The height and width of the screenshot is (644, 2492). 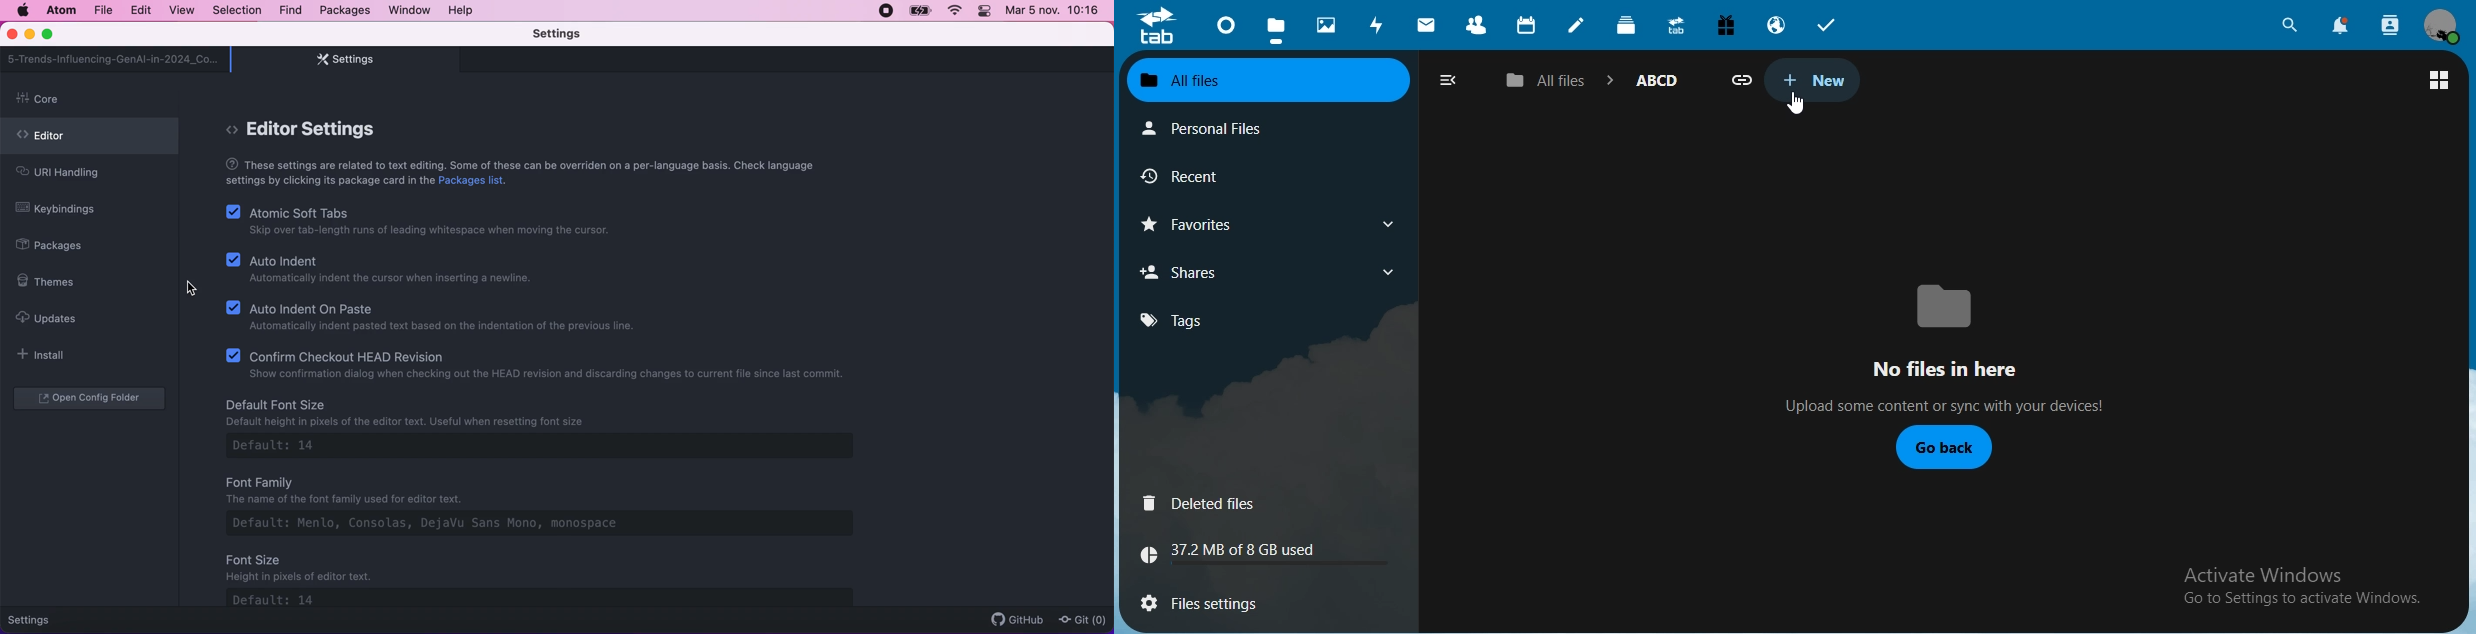 What do you see at coordinates (422, 223) in the screenshot?
I see `atomic soft tabs` at bounding box center [422, 223].